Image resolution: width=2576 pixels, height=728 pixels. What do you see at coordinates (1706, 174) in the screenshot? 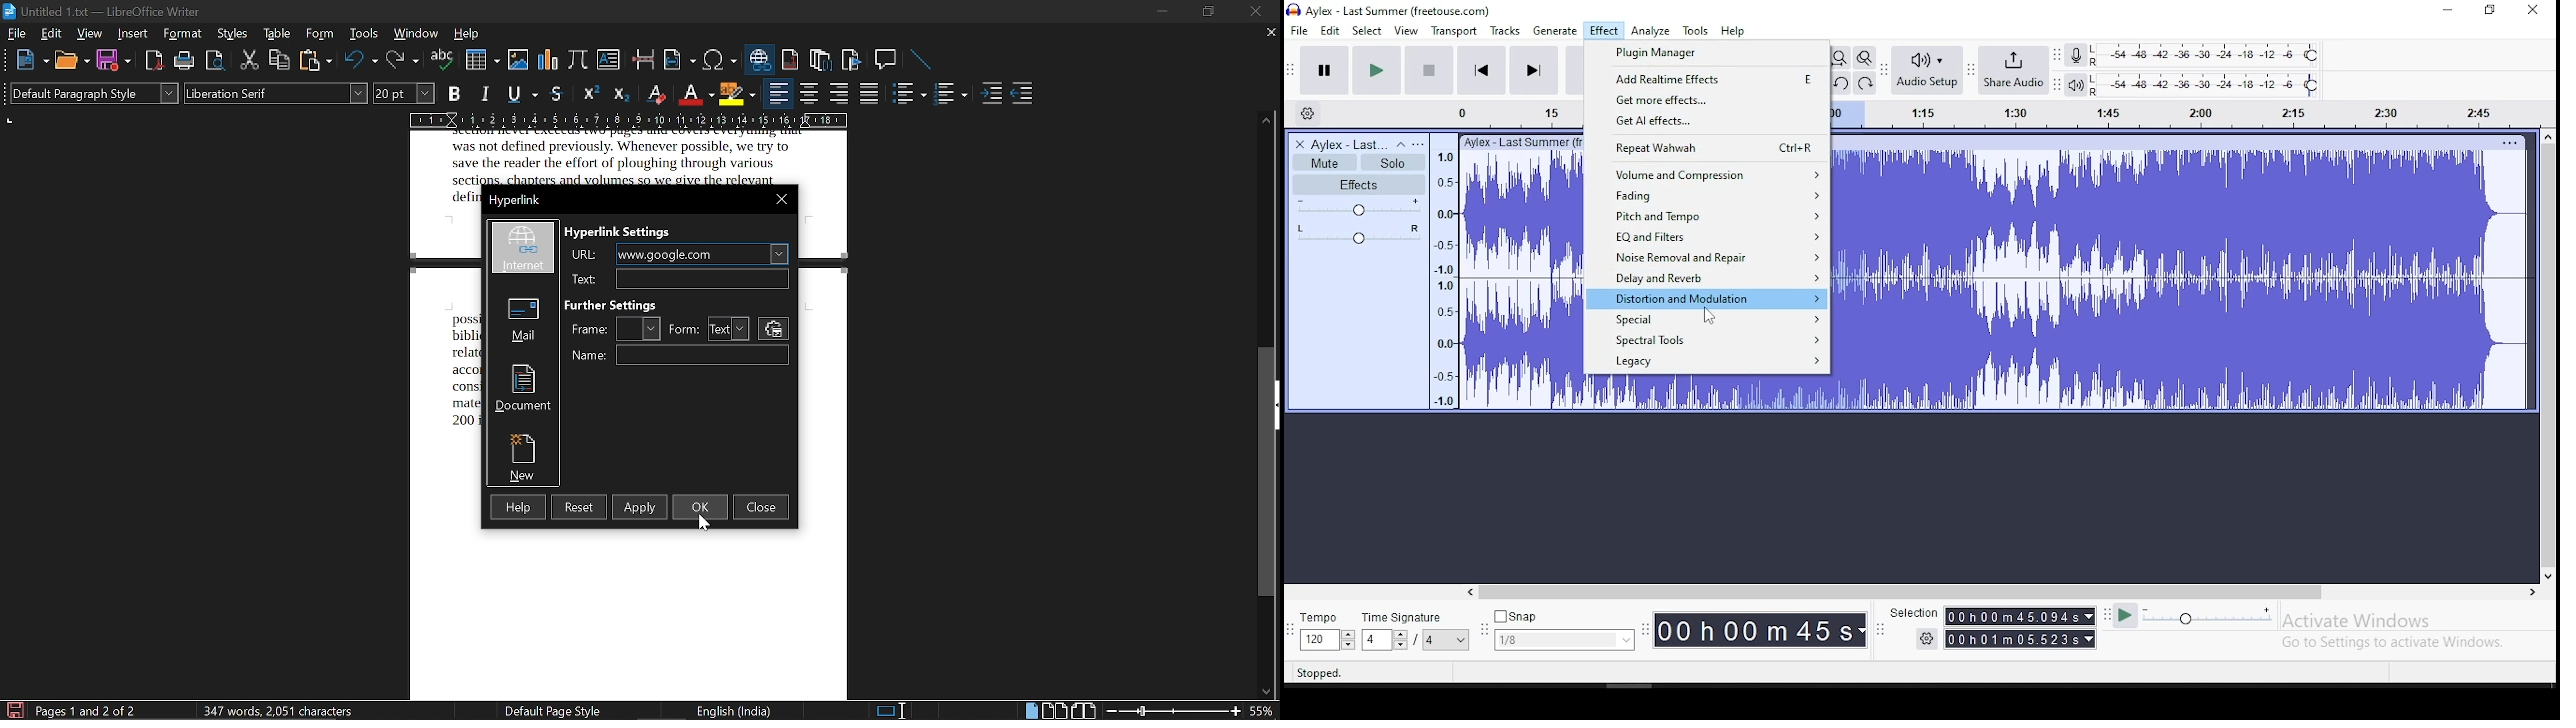
I see `volume and compression` at bounding box center [1706, 174].